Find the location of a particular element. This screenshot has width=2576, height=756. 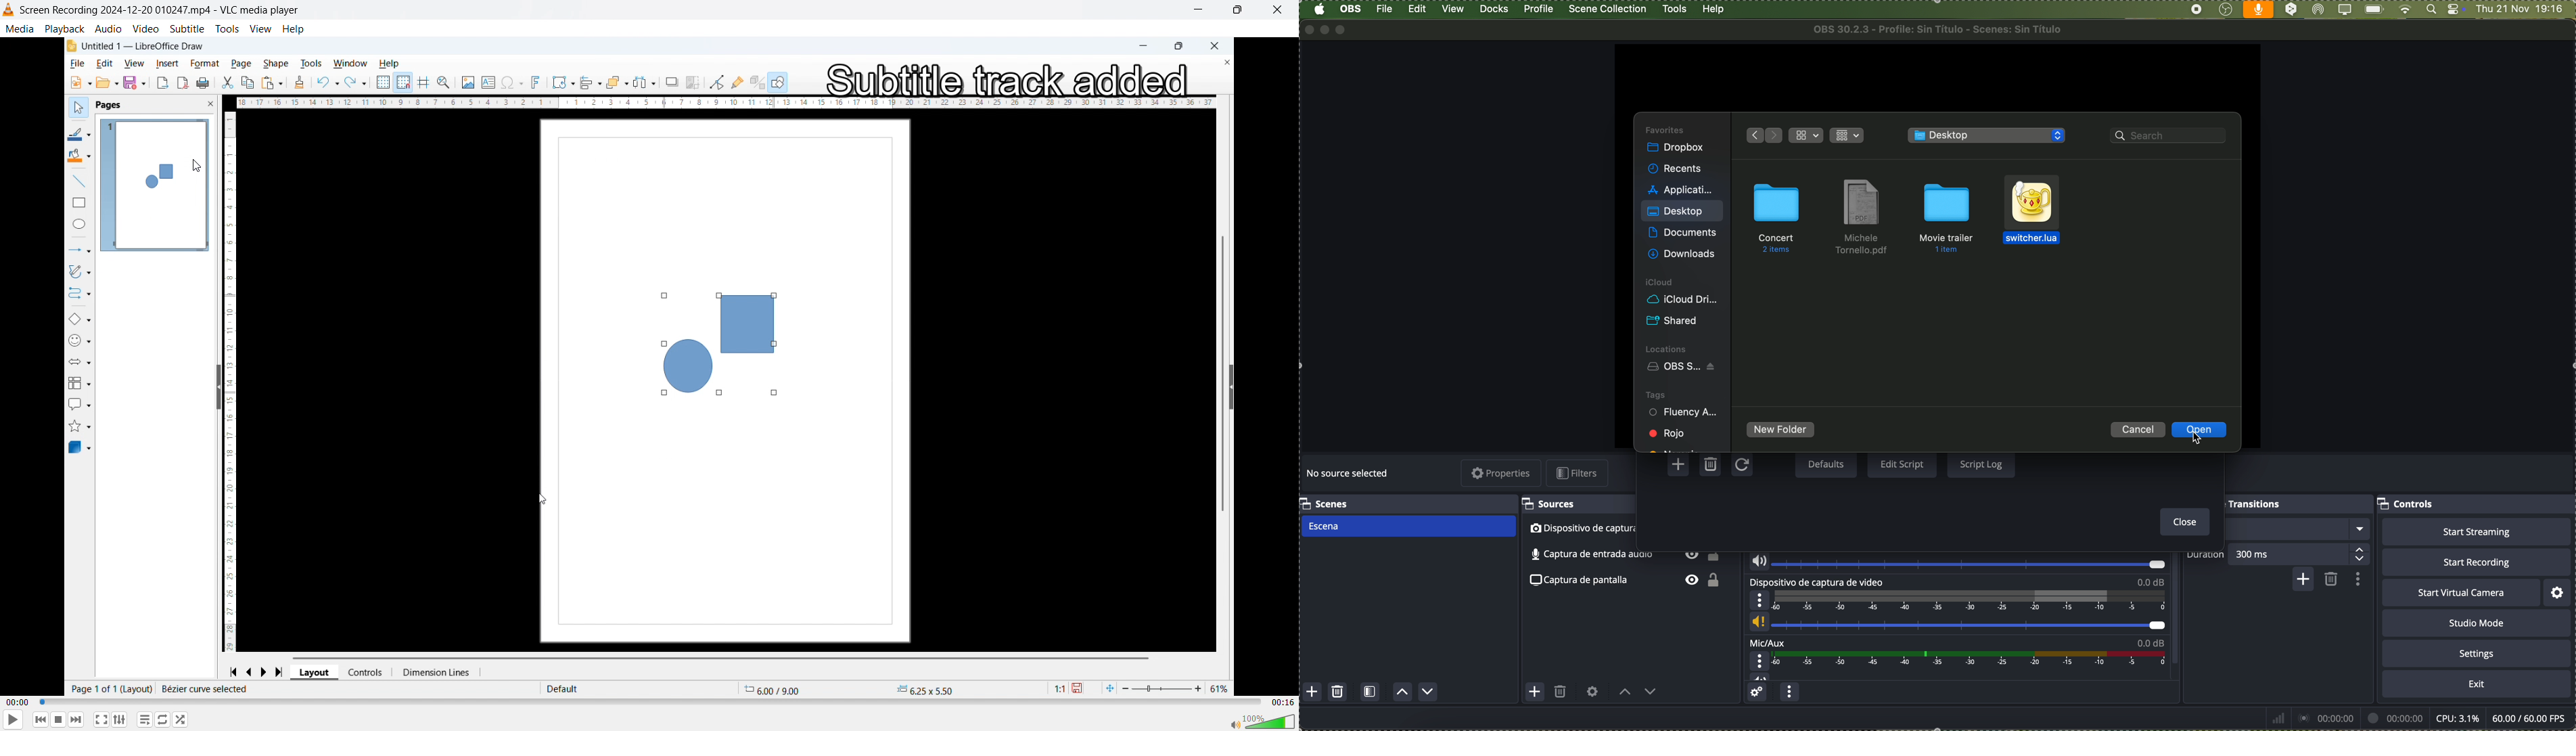

shared is located at coordinates (1675, 321).